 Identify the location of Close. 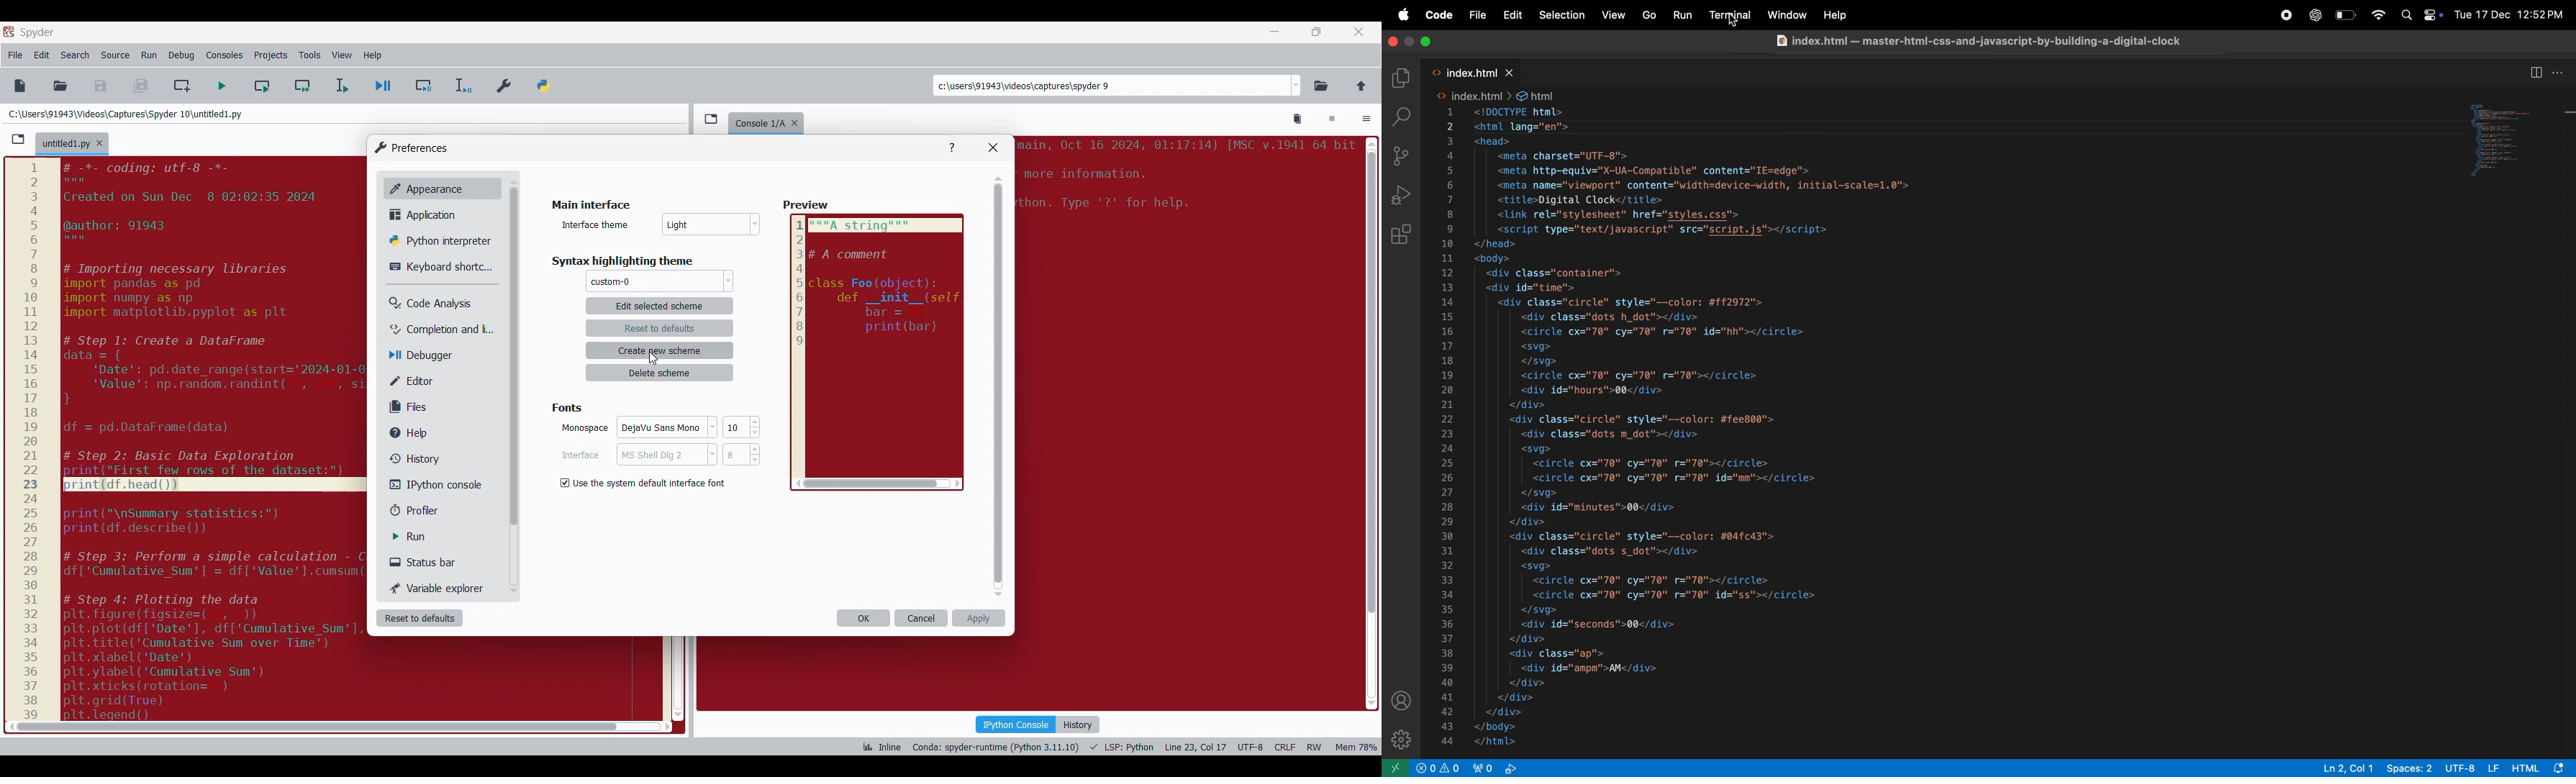
(993, 147).